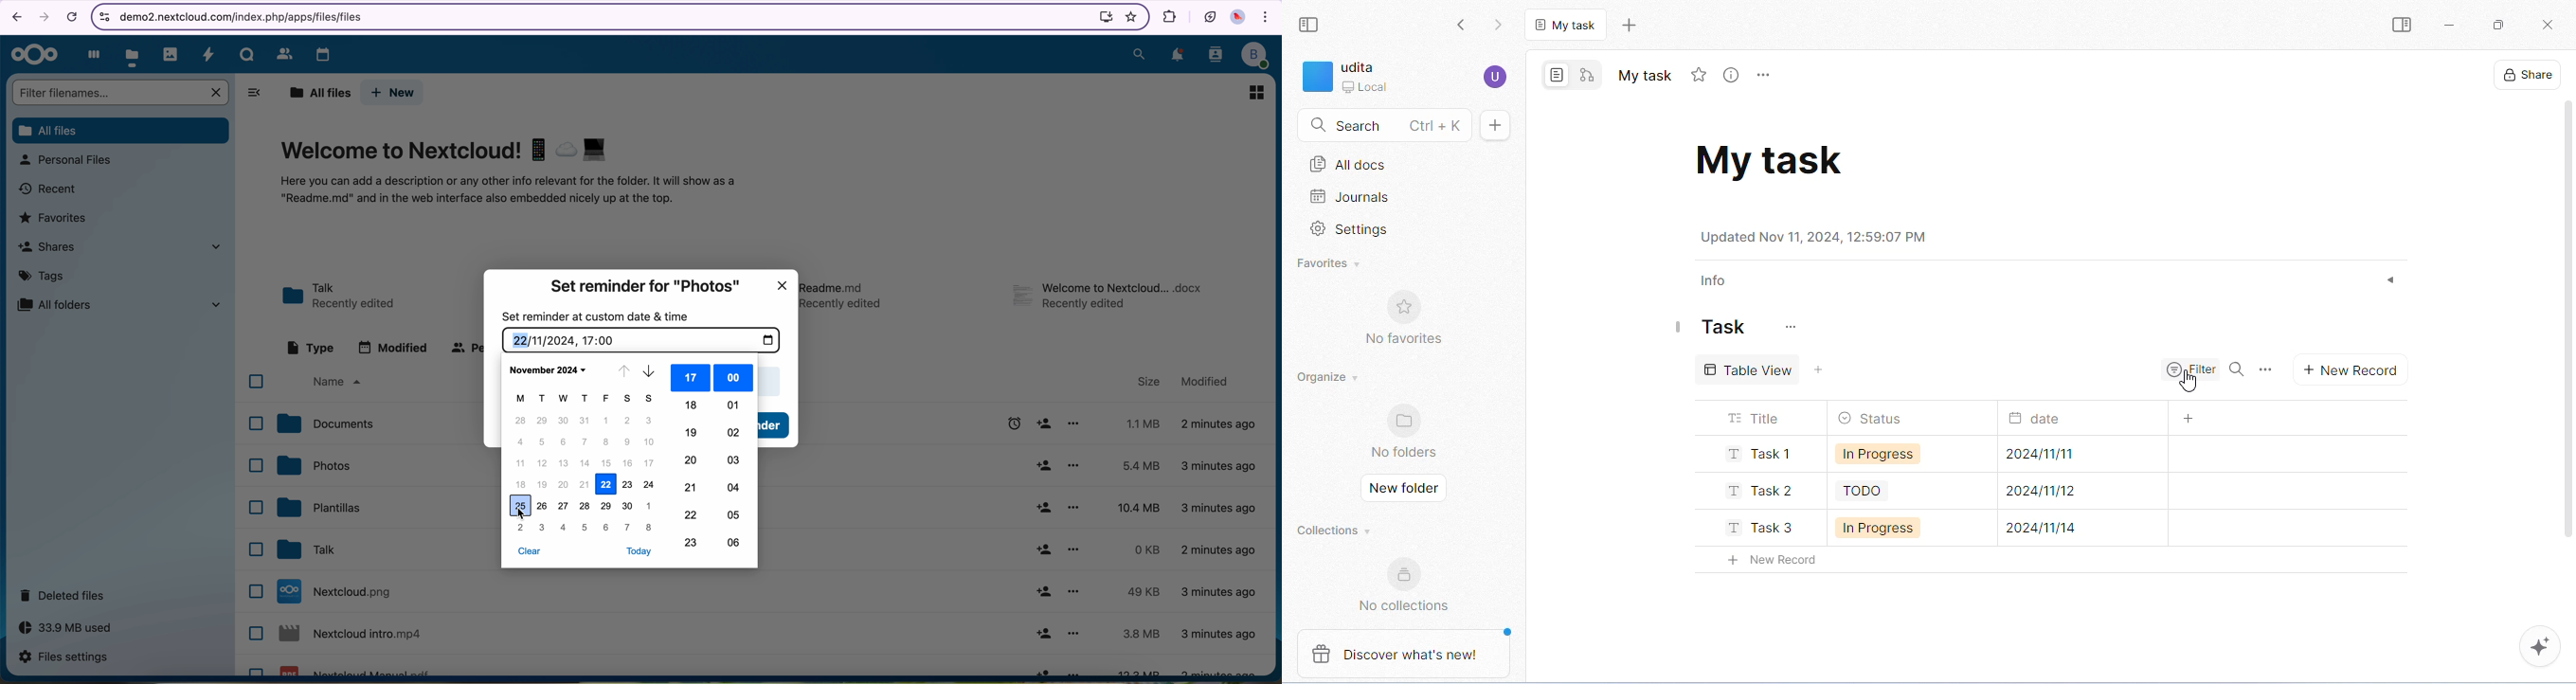 This screenshot has width=2576, height=700. What do you see at coordinates (587, 464) in the screenshot?
I see `14` at bounding box center [587, 464].